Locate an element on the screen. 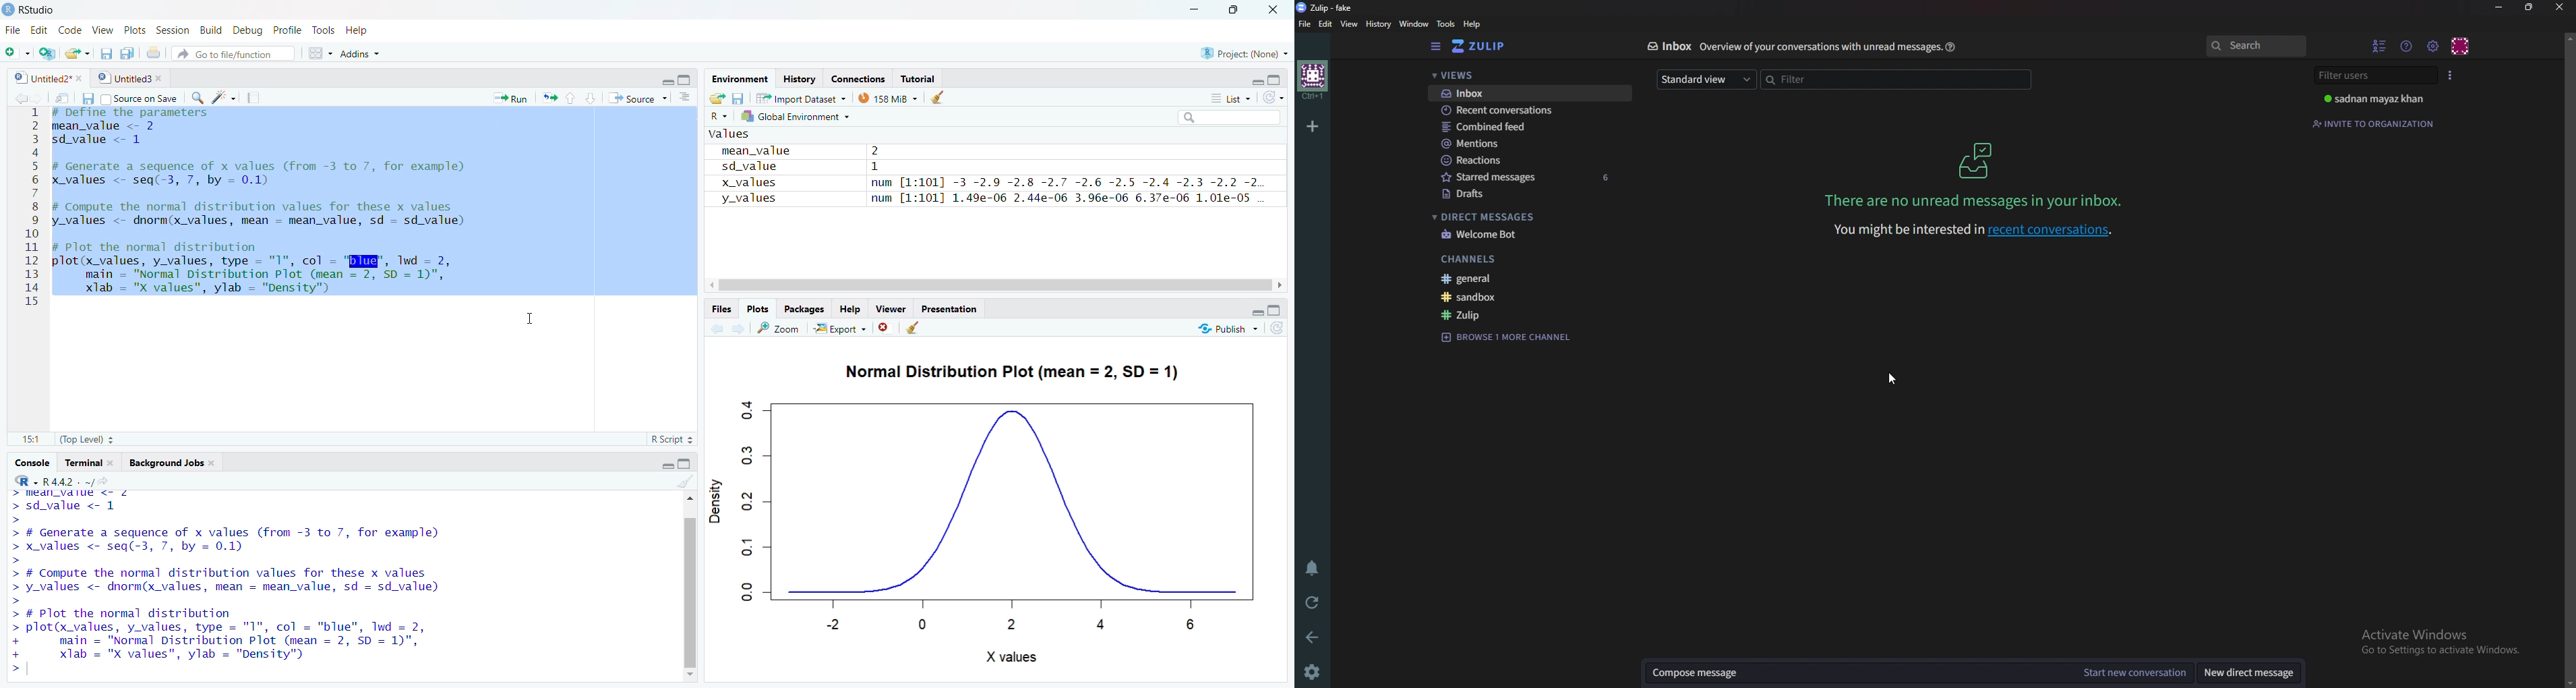  rerun the previous code is located at coordinates (548, 98).